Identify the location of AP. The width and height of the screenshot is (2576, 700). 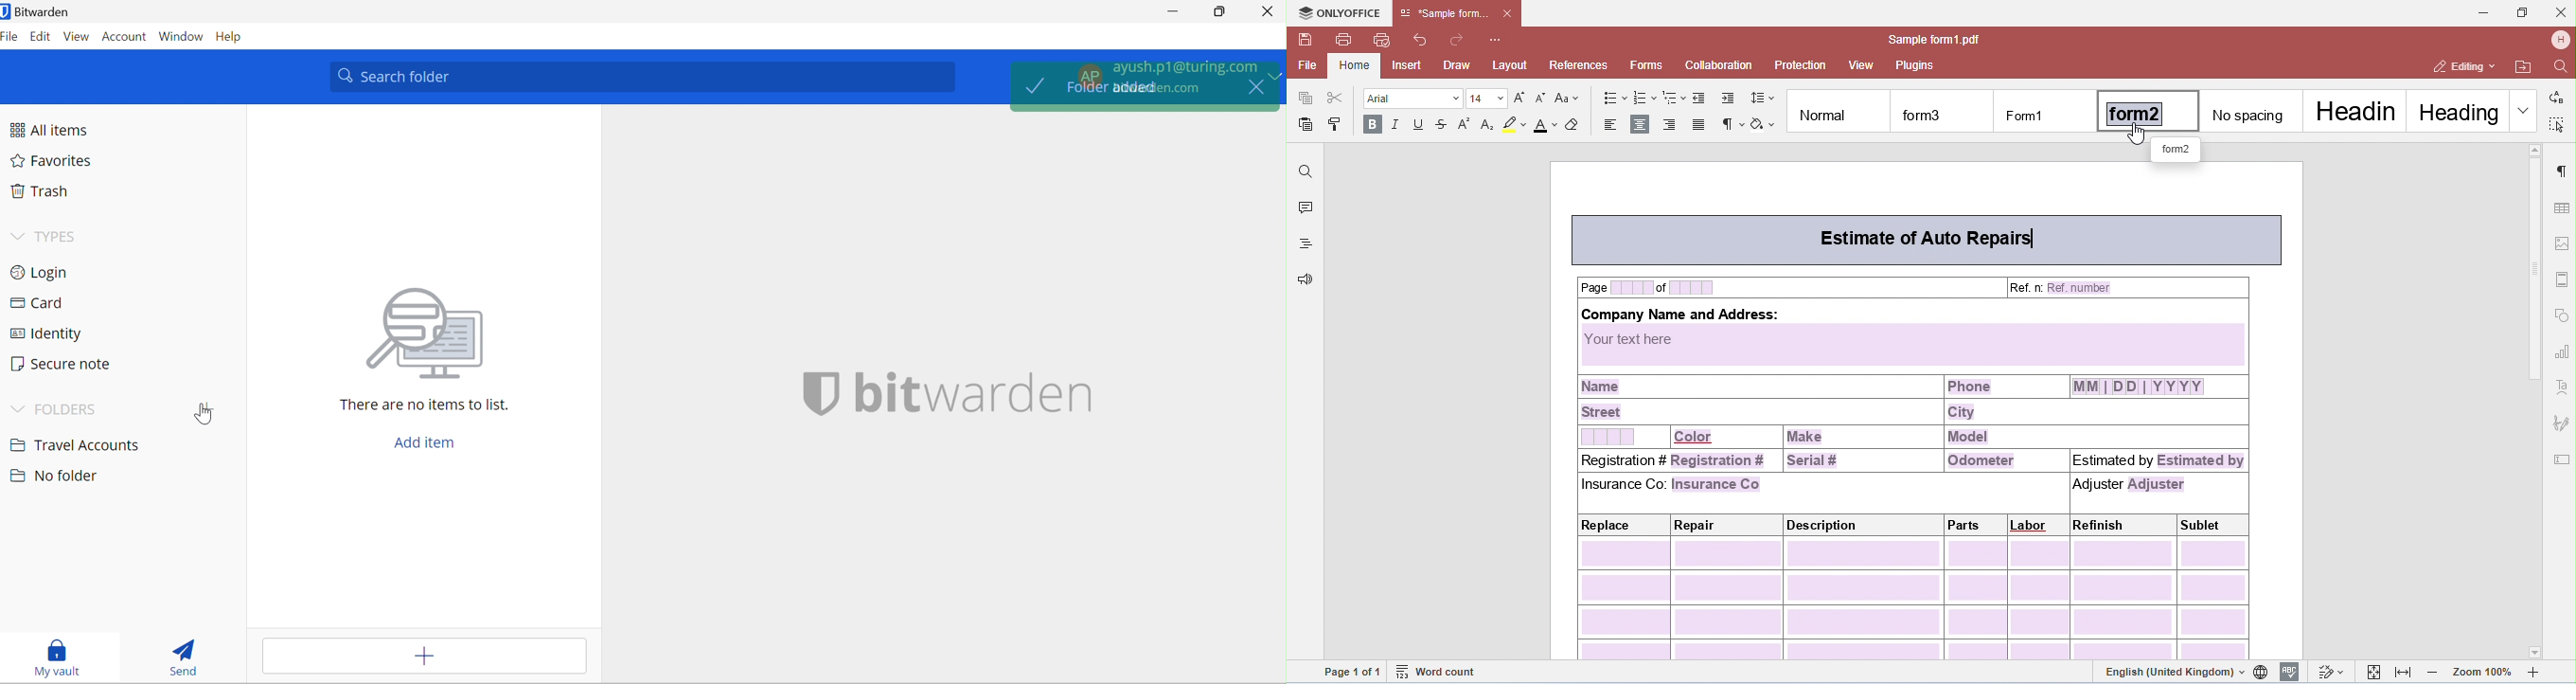
(1088, 75).